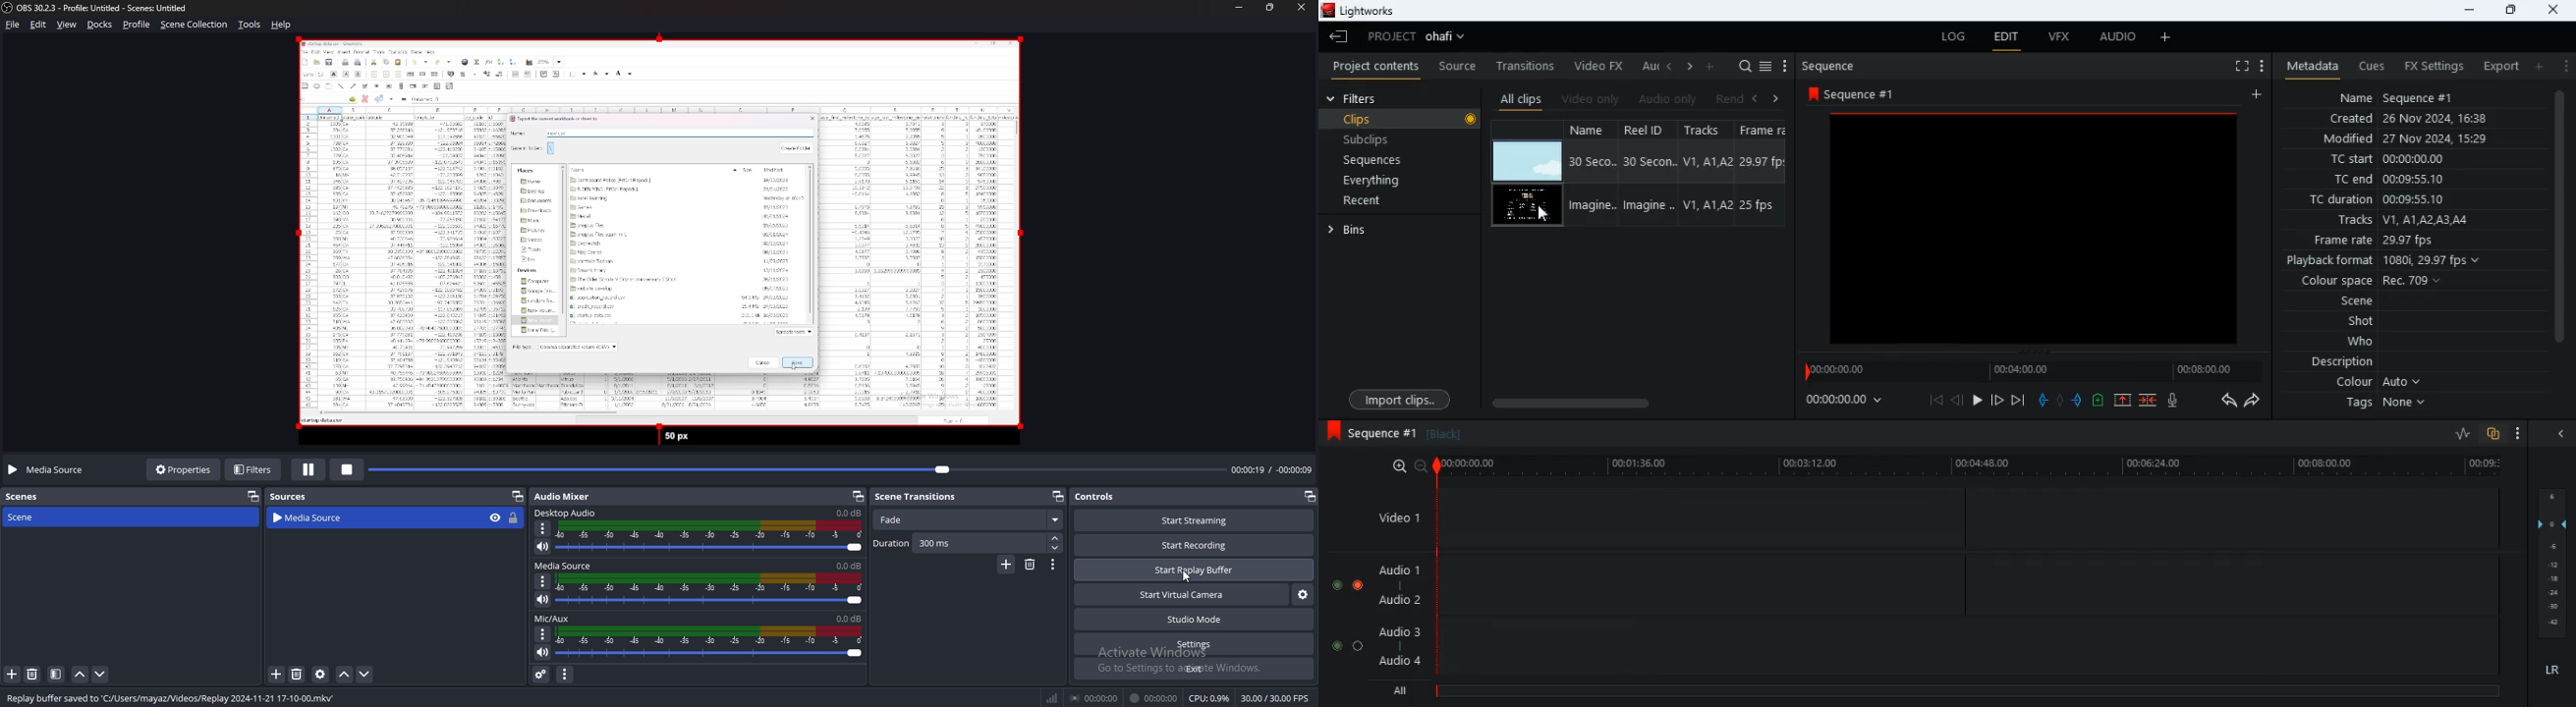 Image resolution: width=2576 pixels, height=728 pixels. I want to click on start recording, so click(1194, 544).